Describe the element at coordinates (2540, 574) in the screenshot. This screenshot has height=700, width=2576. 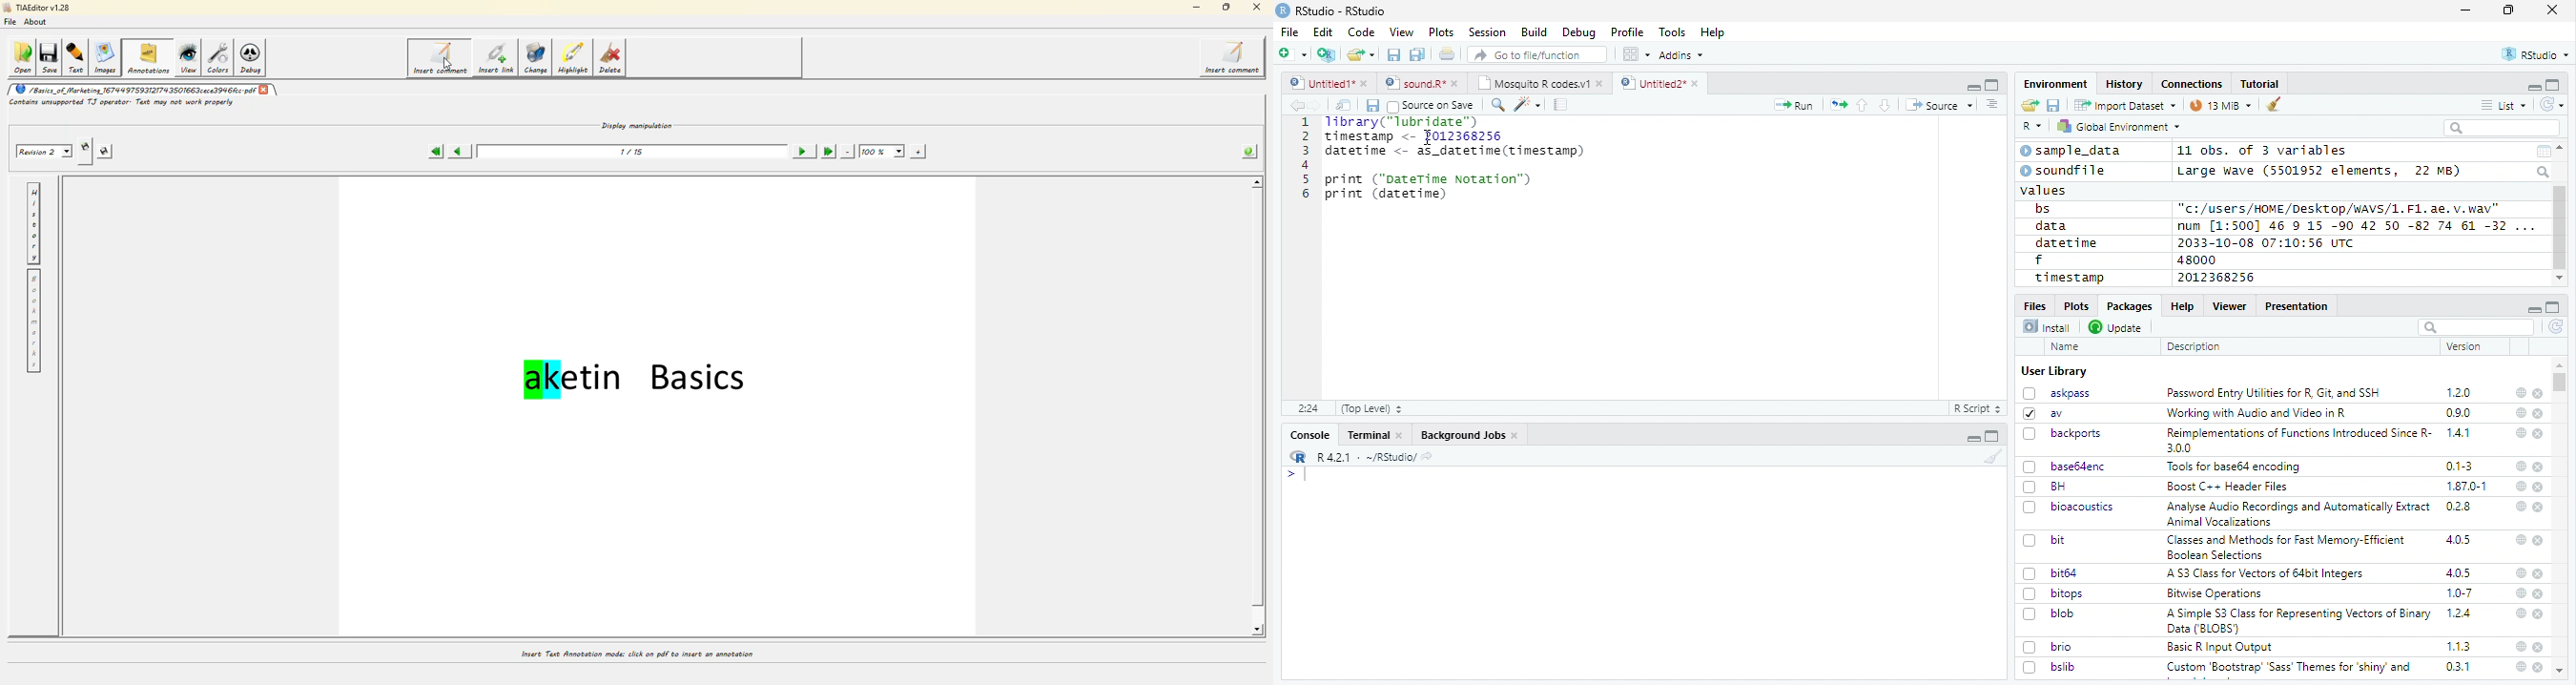
I see `close` at that location.